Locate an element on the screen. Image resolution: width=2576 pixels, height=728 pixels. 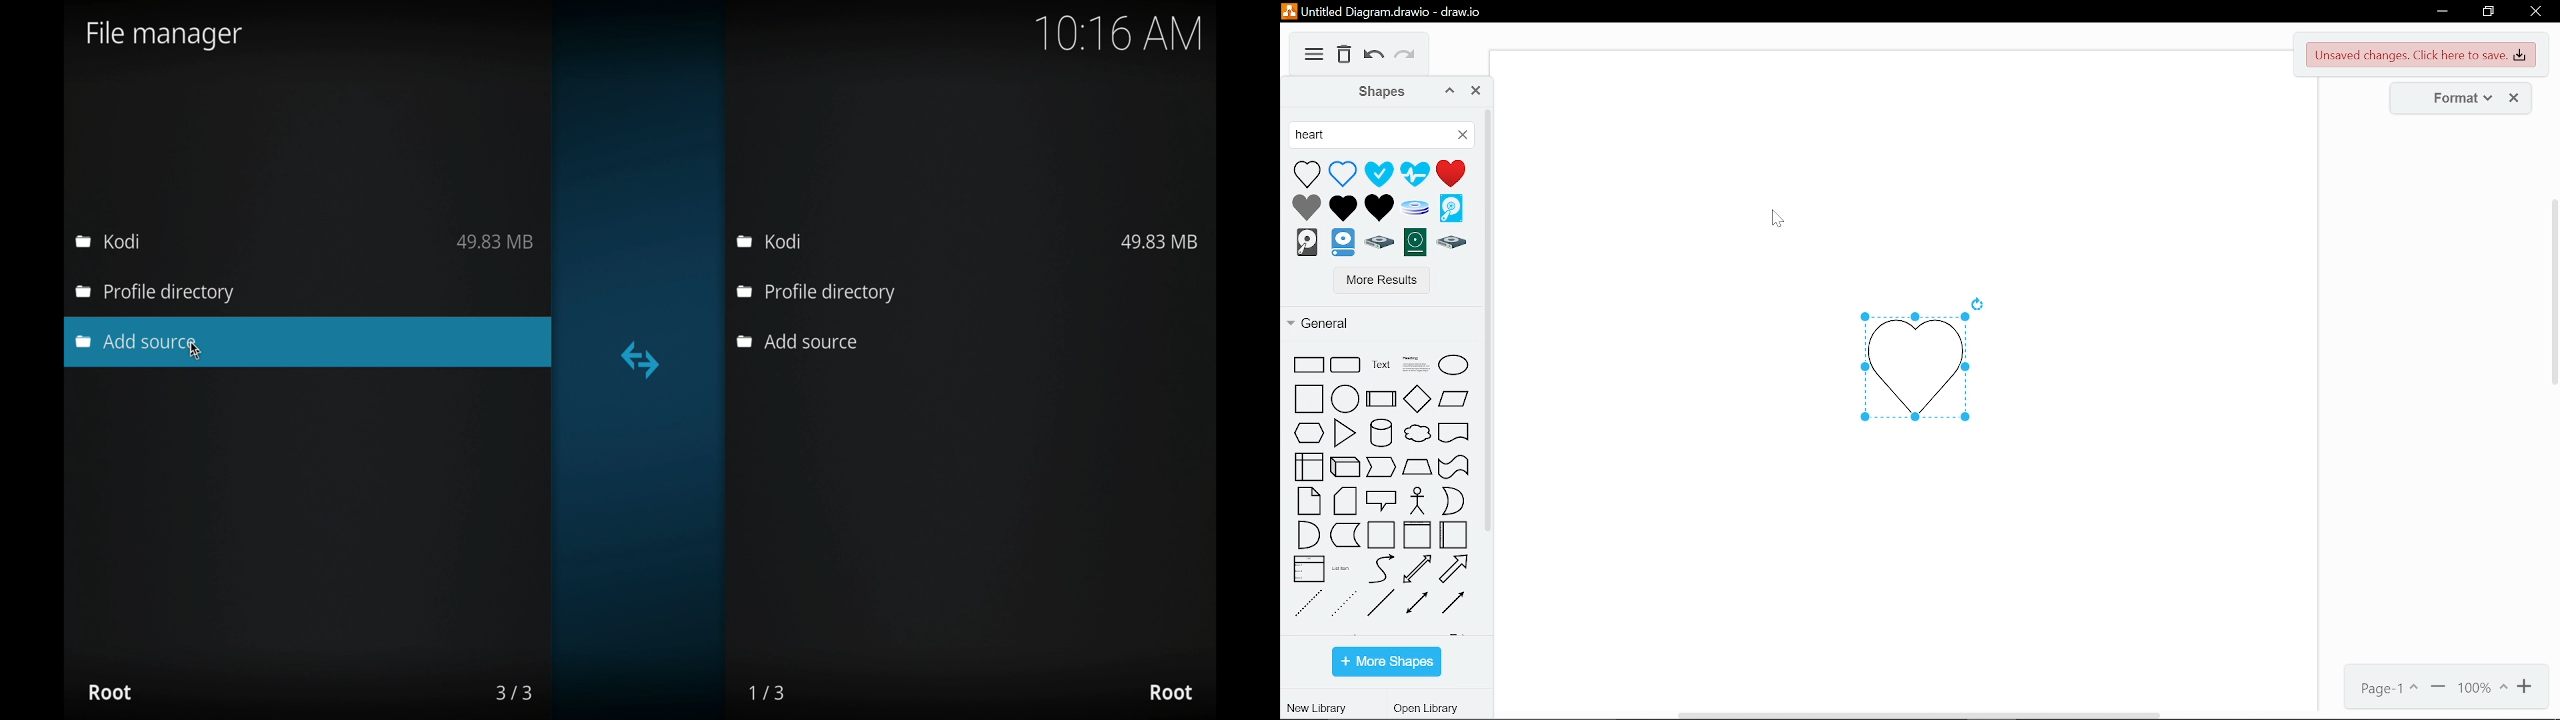
directional connector is located at coordinates (1455, 604).